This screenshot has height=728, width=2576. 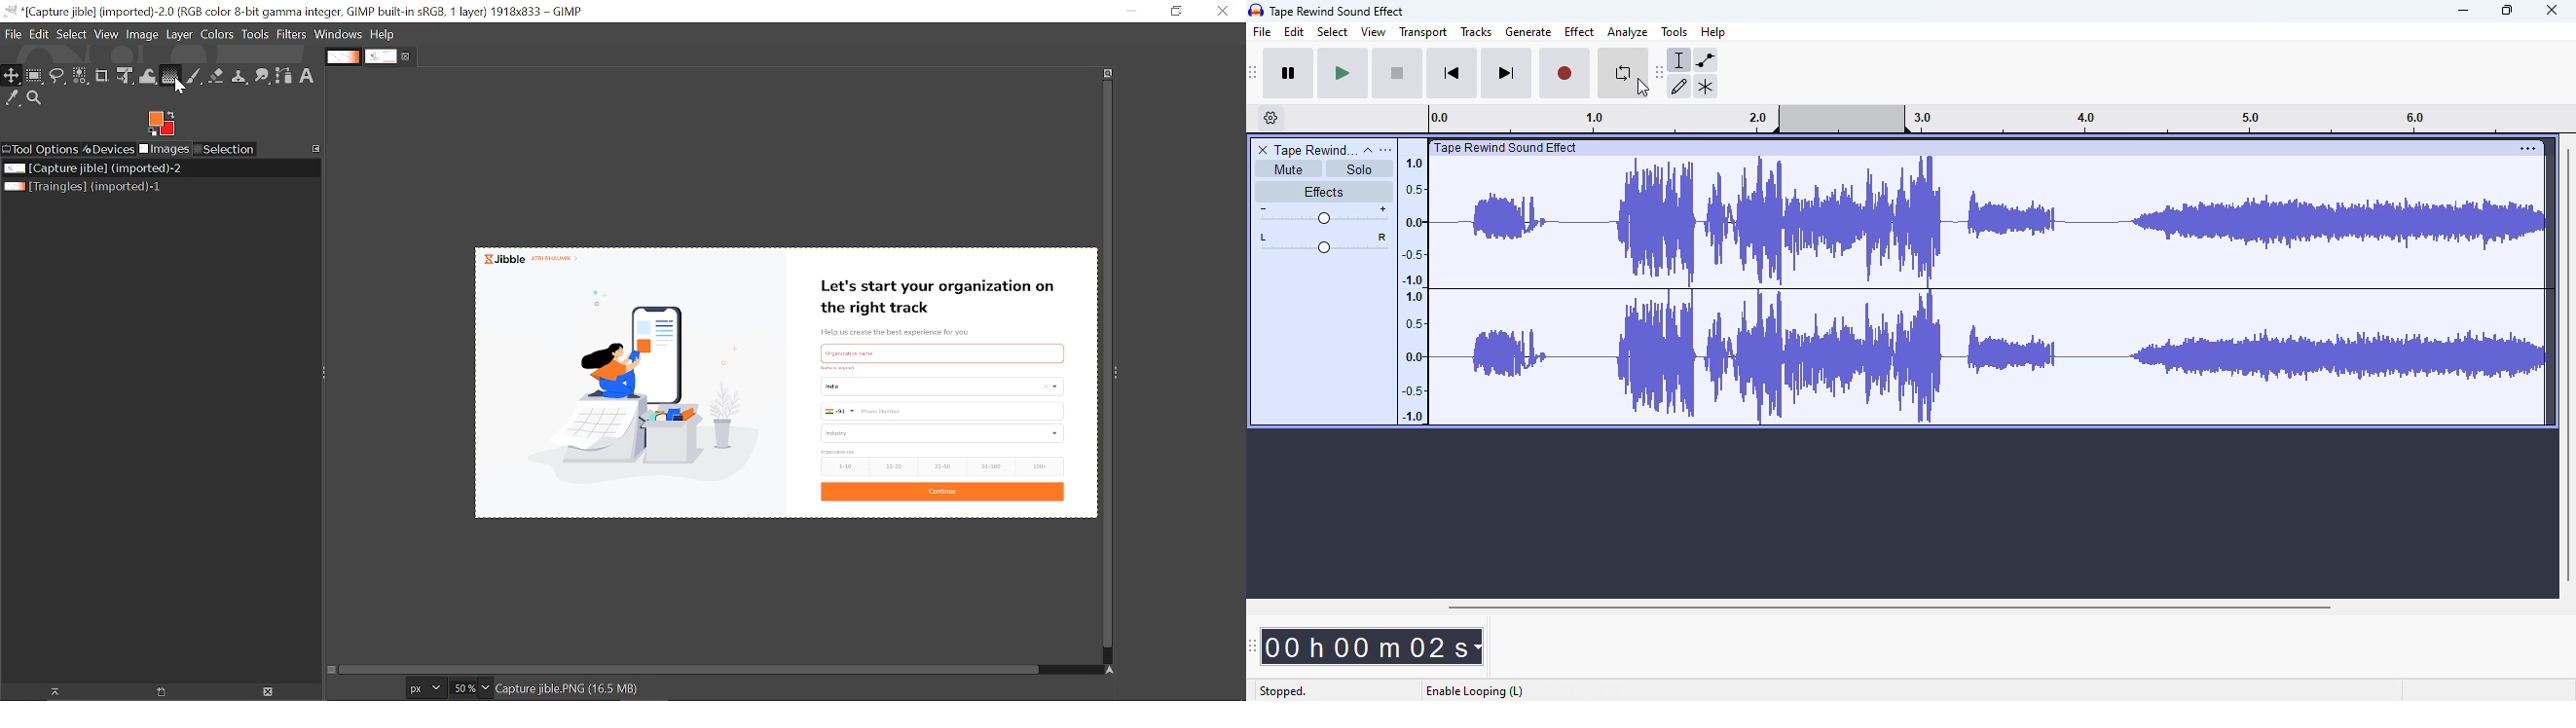 What do you see at coordinates (2509, 10) in the screenshot?
I see `maximize` at bounding box center [2509, 10].